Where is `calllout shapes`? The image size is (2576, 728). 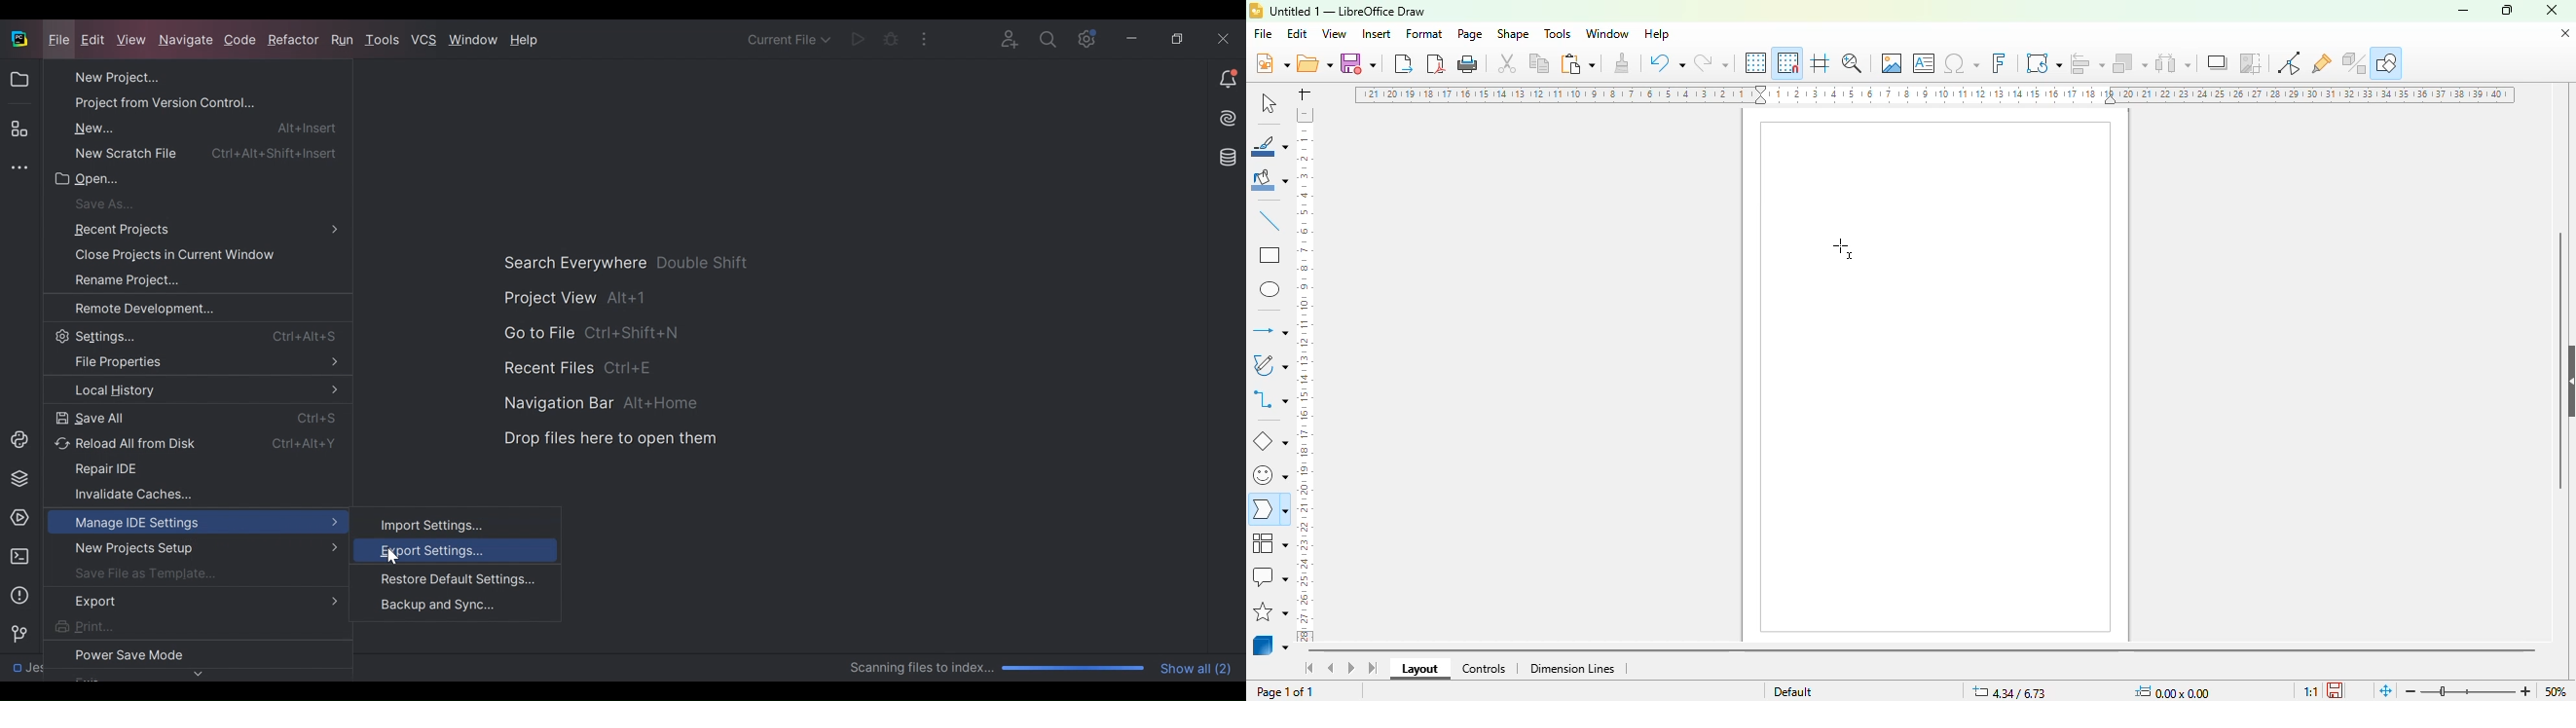
calllout shapes is located at coordinates (1270, 576).